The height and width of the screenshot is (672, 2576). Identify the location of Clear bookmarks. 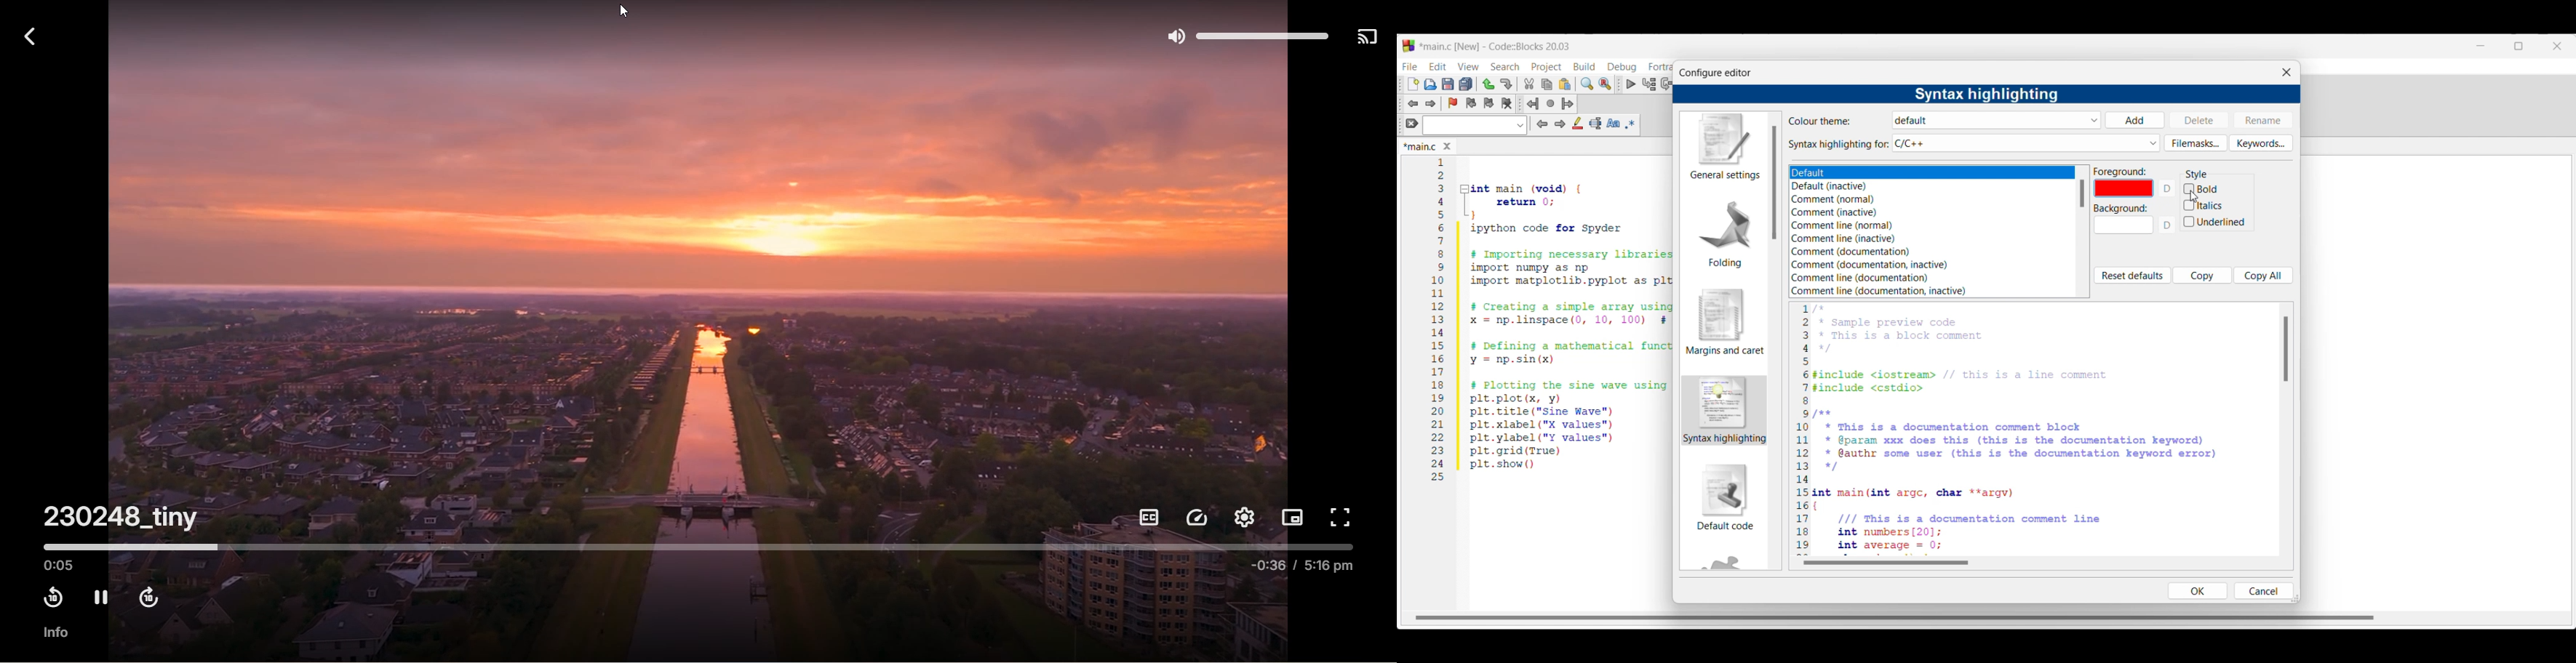
(1506, 104).